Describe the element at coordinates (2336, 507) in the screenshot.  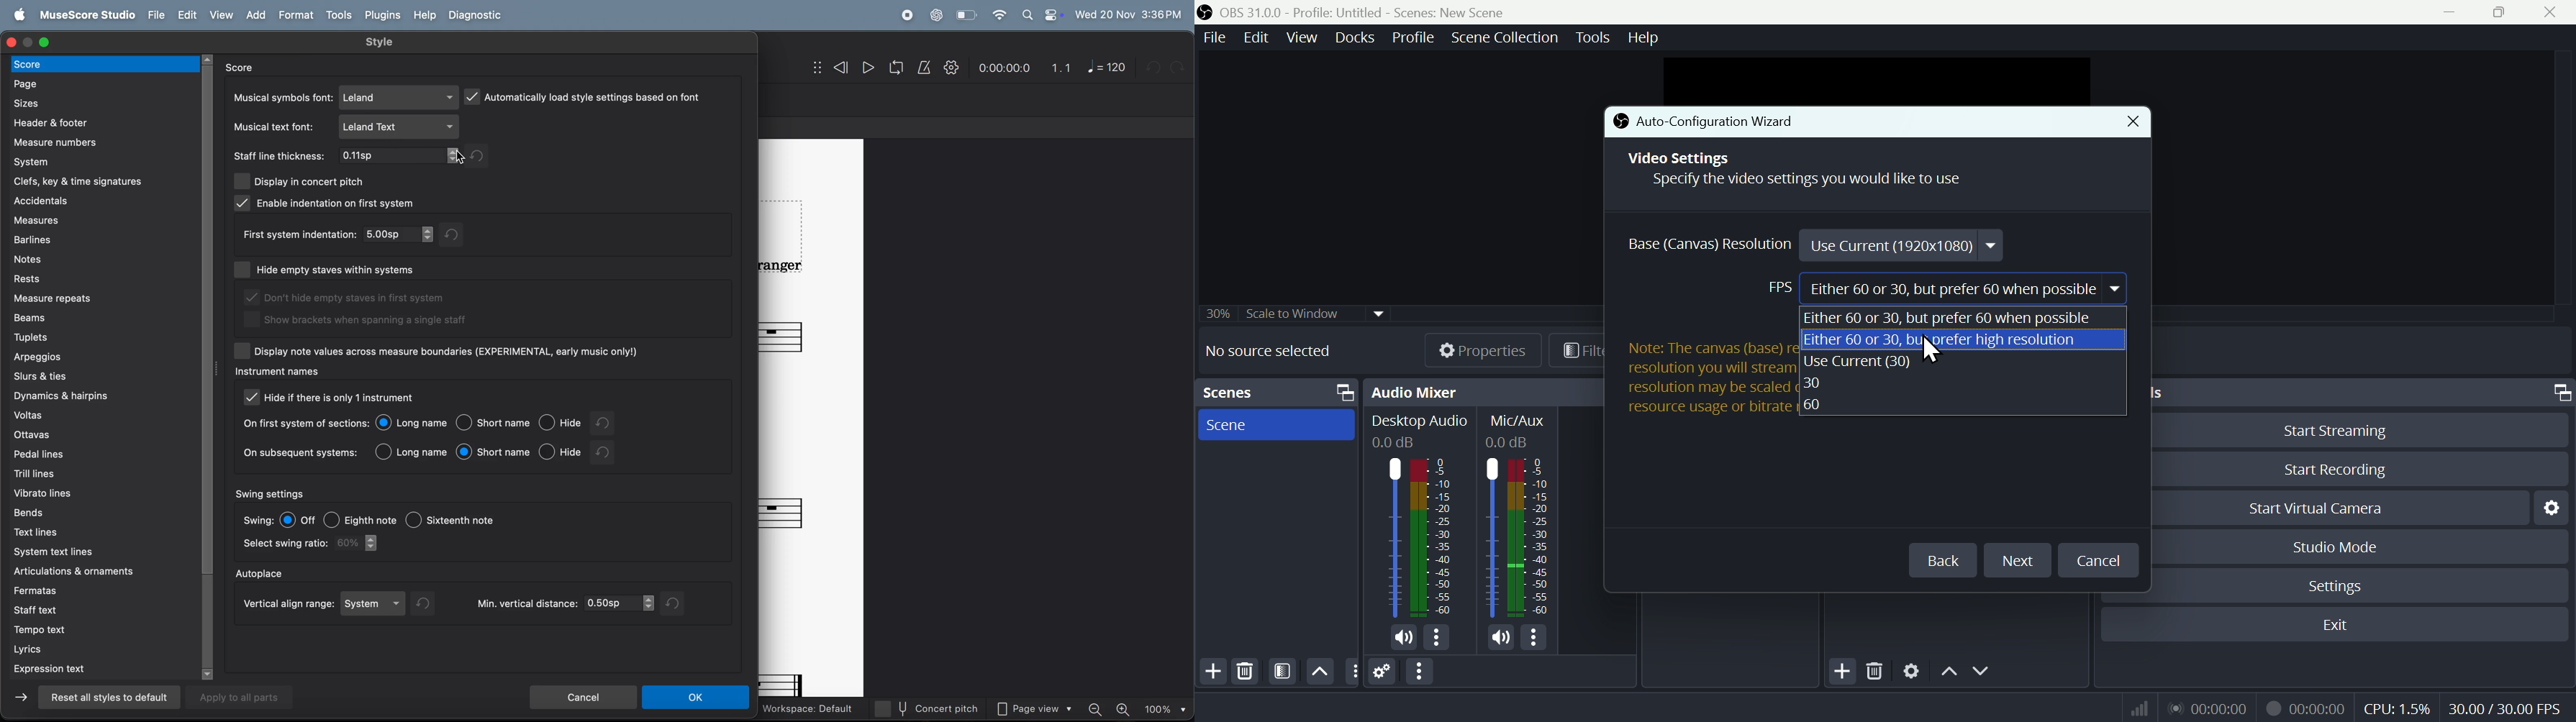
I see `Start Virtual Camera` at that location.